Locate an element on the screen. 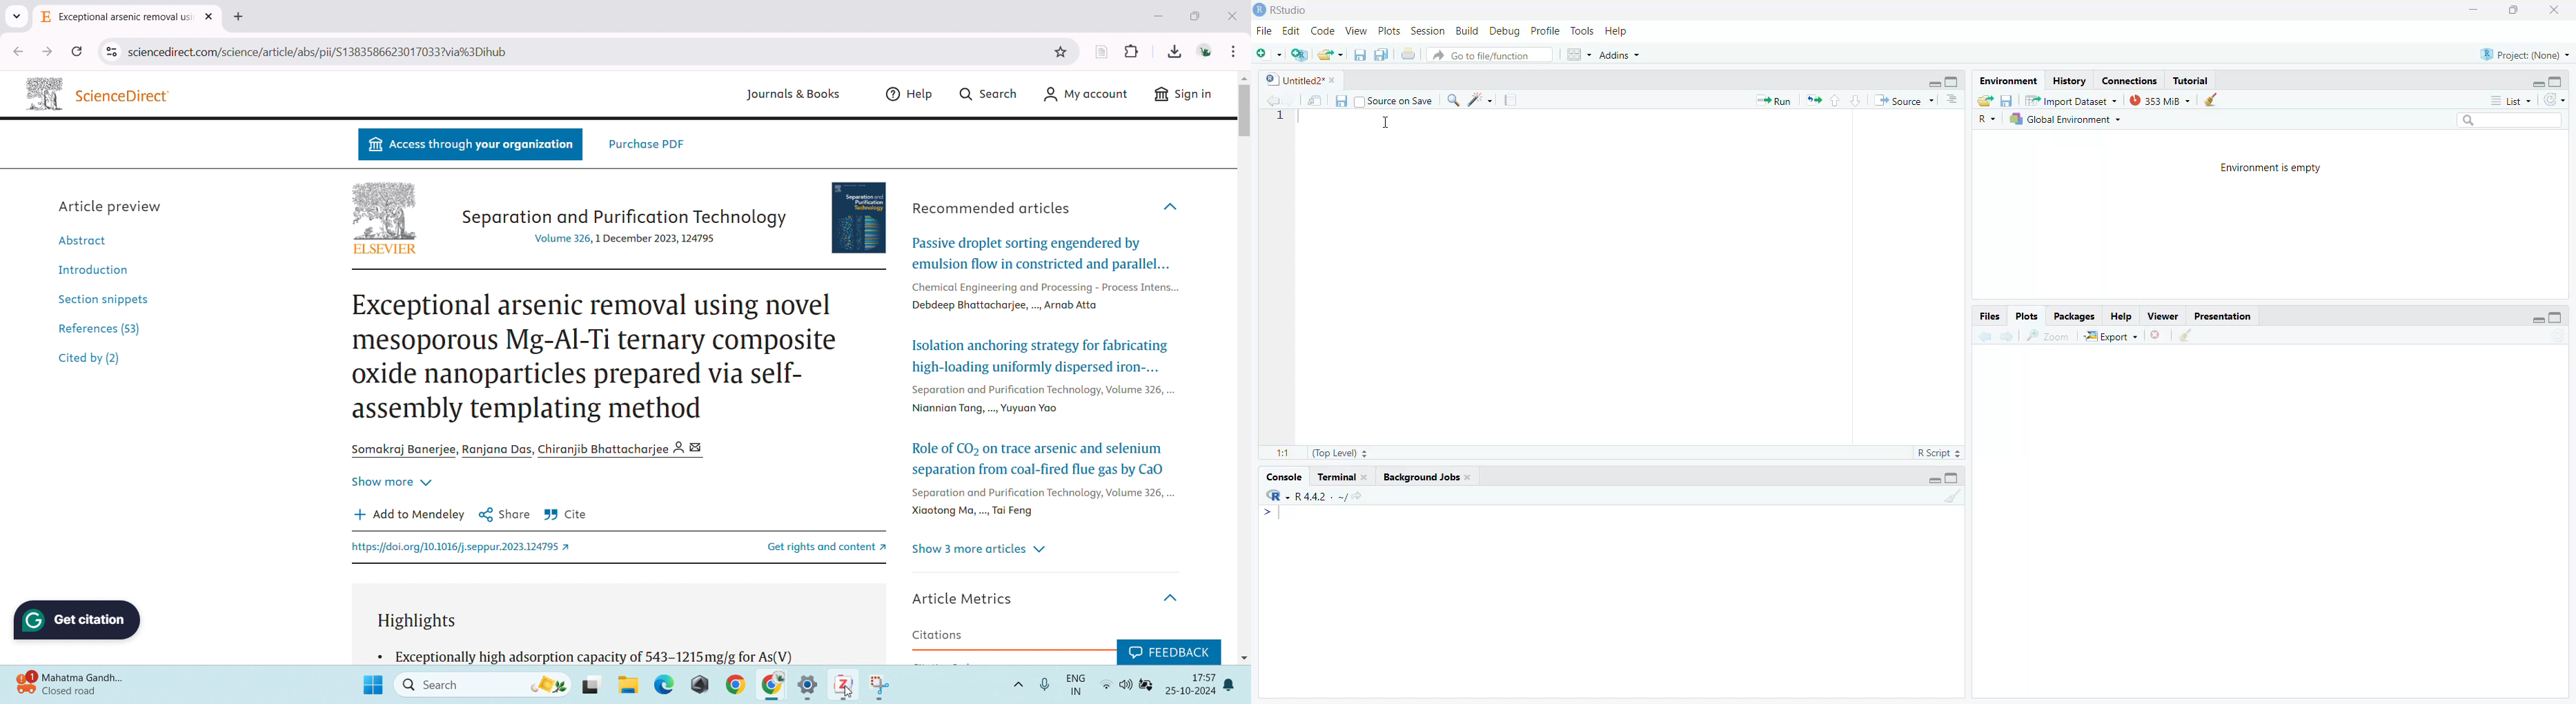  Build is located at coordinates (1466, 31).